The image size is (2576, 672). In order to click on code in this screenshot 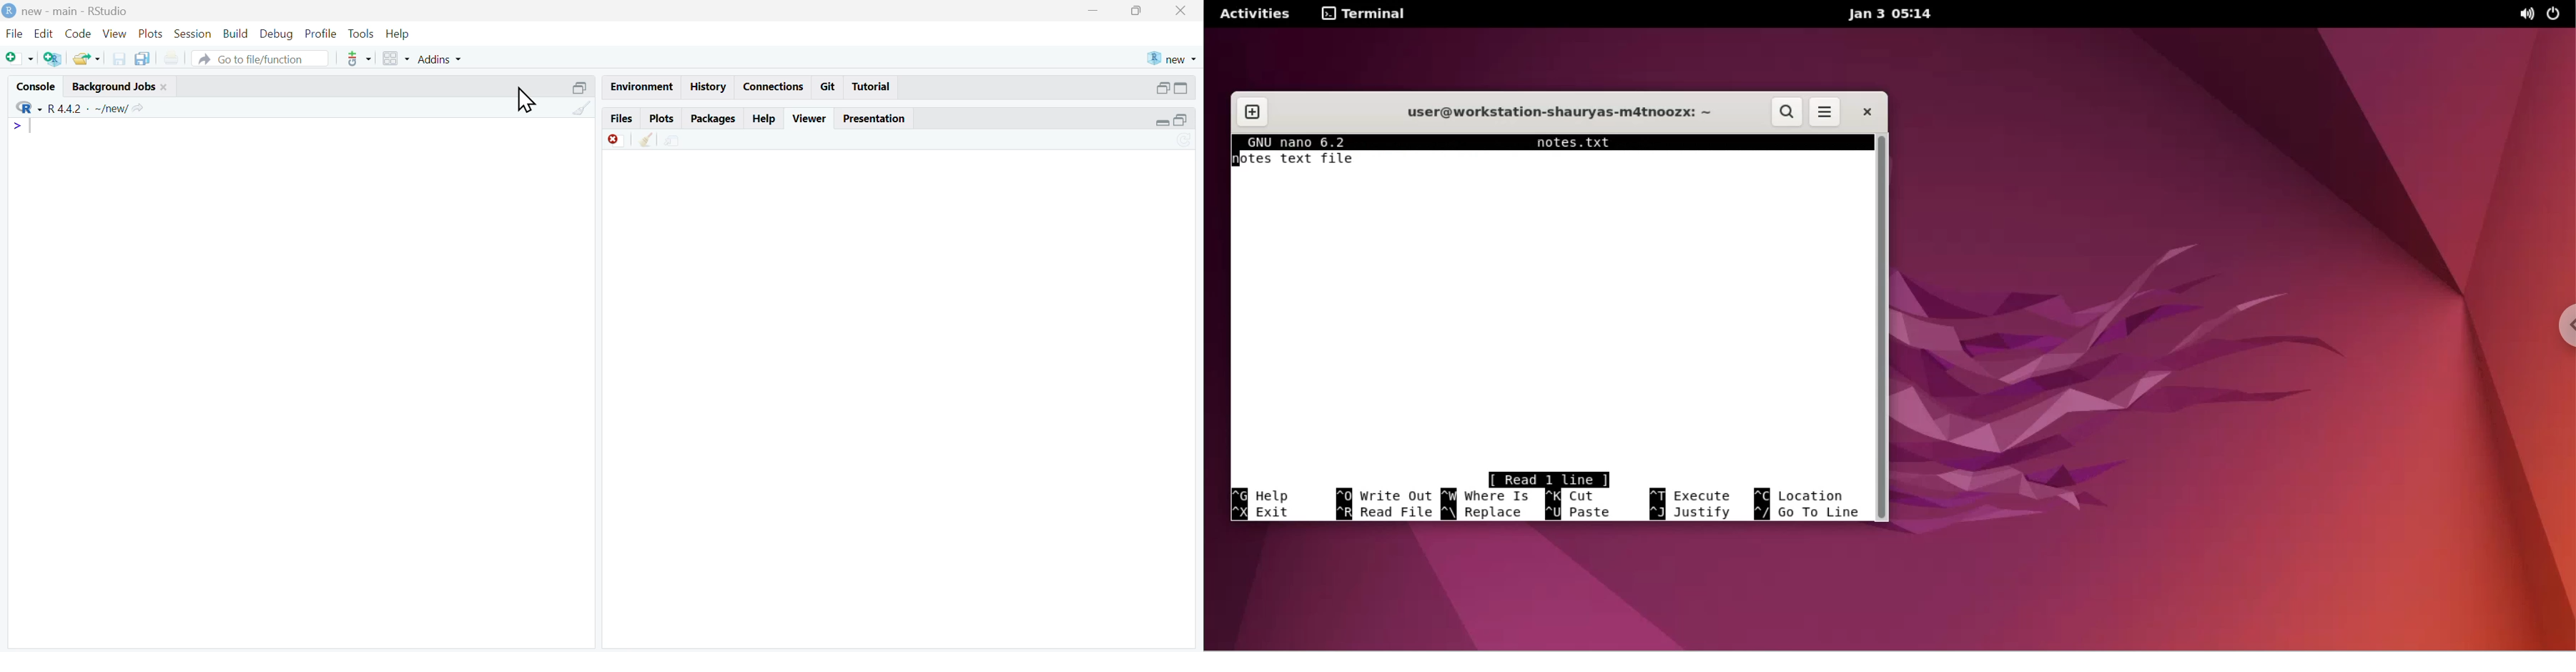, I will do `click(78, 34)`.